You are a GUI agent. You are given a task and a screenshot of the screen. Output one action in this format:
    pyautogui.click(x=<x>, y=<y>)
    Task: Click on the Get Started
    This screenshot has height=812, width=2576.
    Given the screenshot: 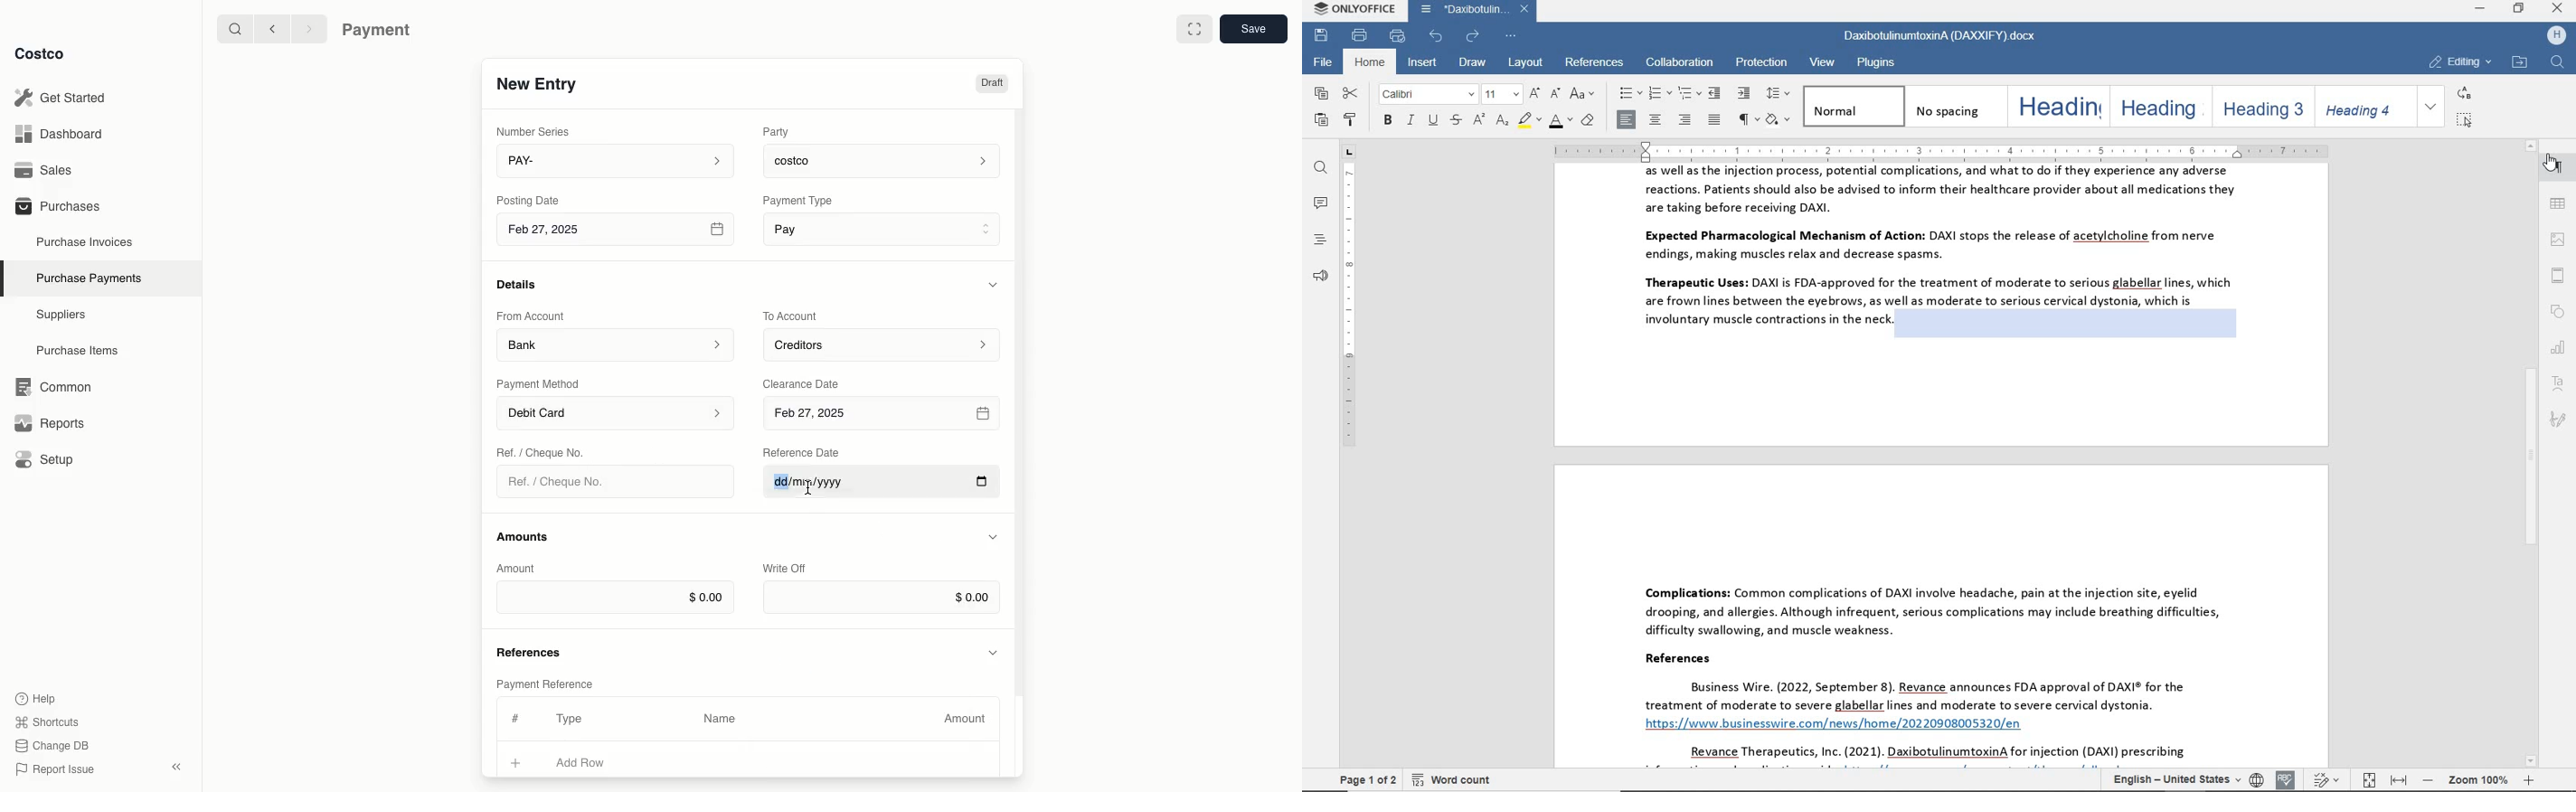 What is the action you would take?
    pyautogui.click(x=64, y=98)
    